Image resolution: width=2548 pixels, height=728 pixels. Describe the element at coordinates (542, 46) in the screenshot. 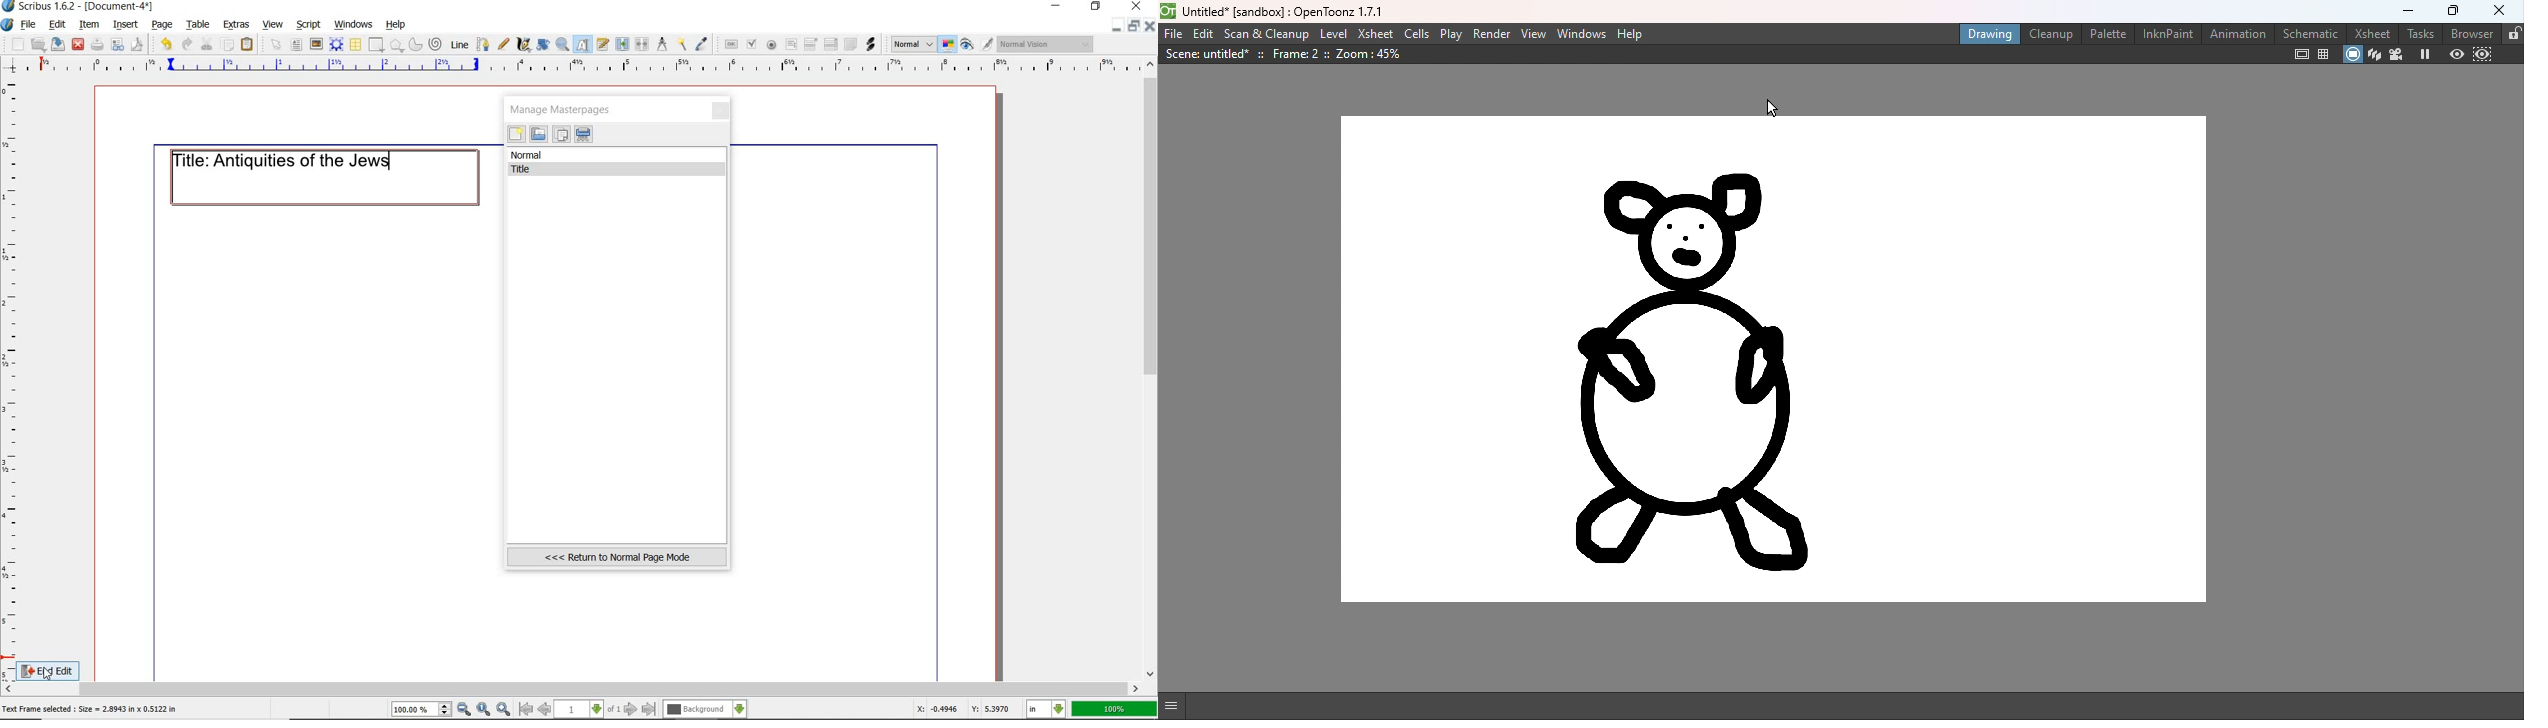

I see `rotate item` at that location.